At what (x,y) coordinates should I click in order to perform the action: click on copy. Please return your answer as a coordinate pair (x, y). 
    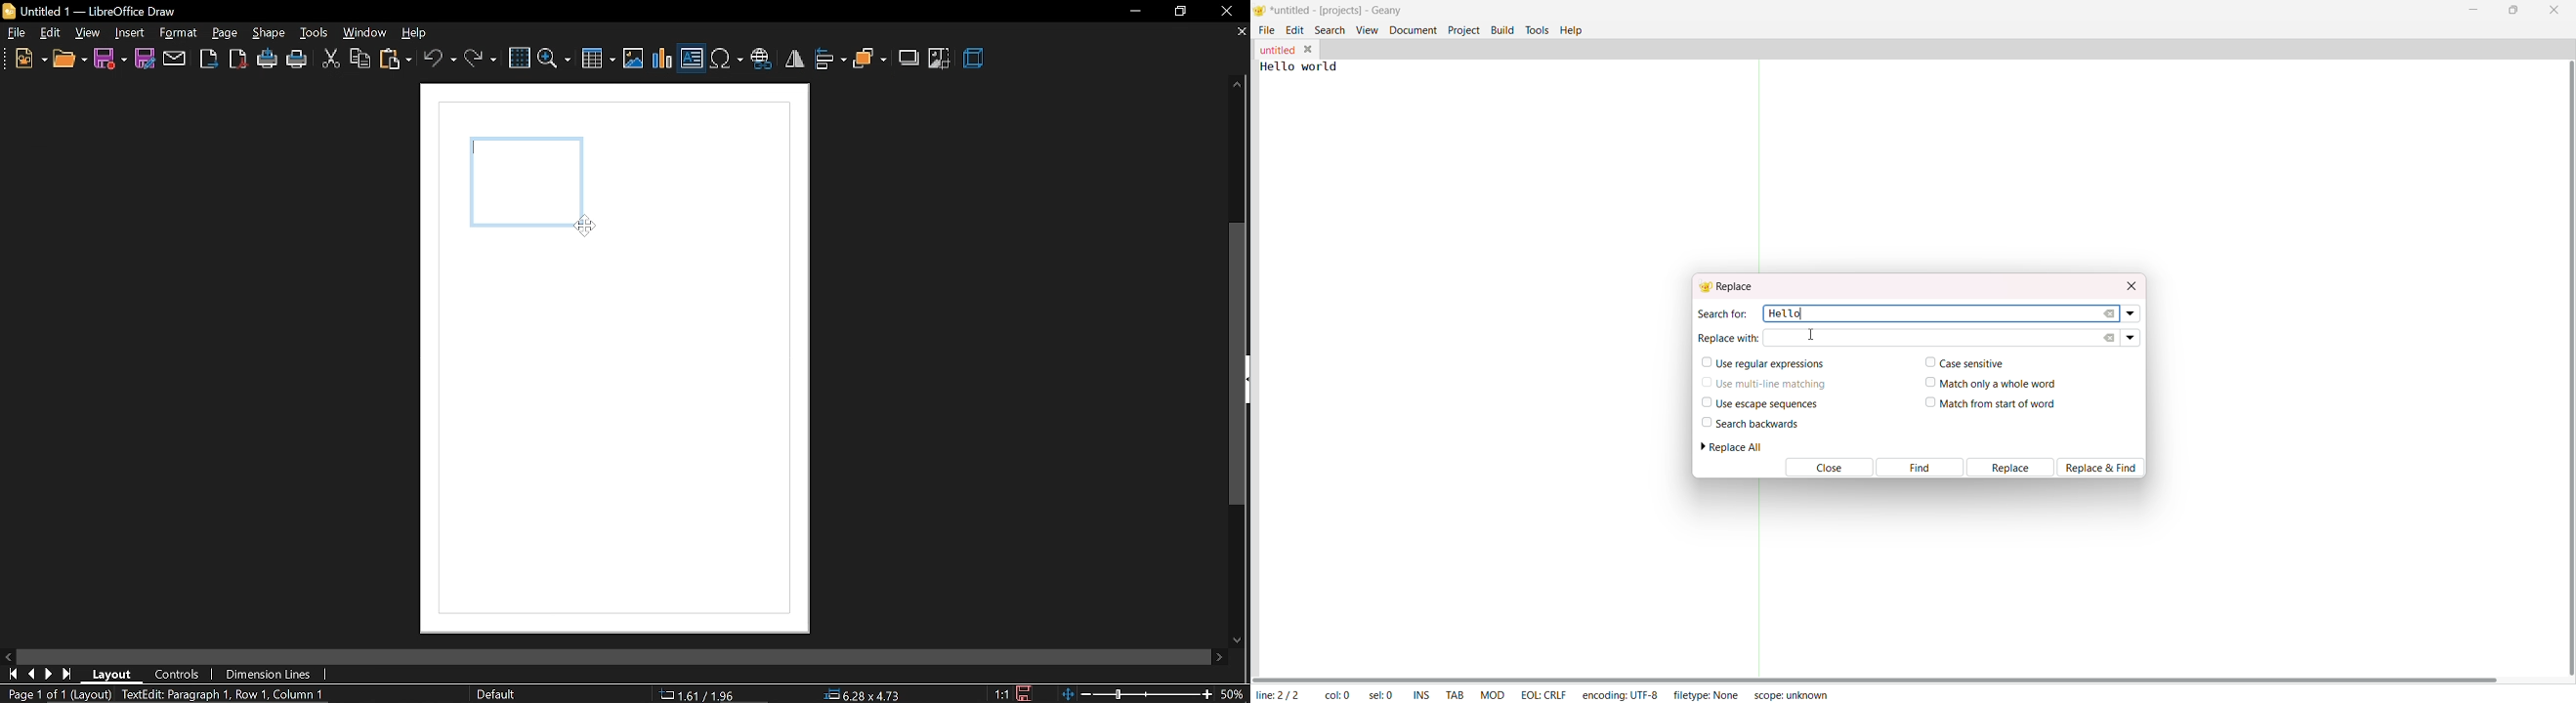
    Looking at the image, I should click on (360, 61).